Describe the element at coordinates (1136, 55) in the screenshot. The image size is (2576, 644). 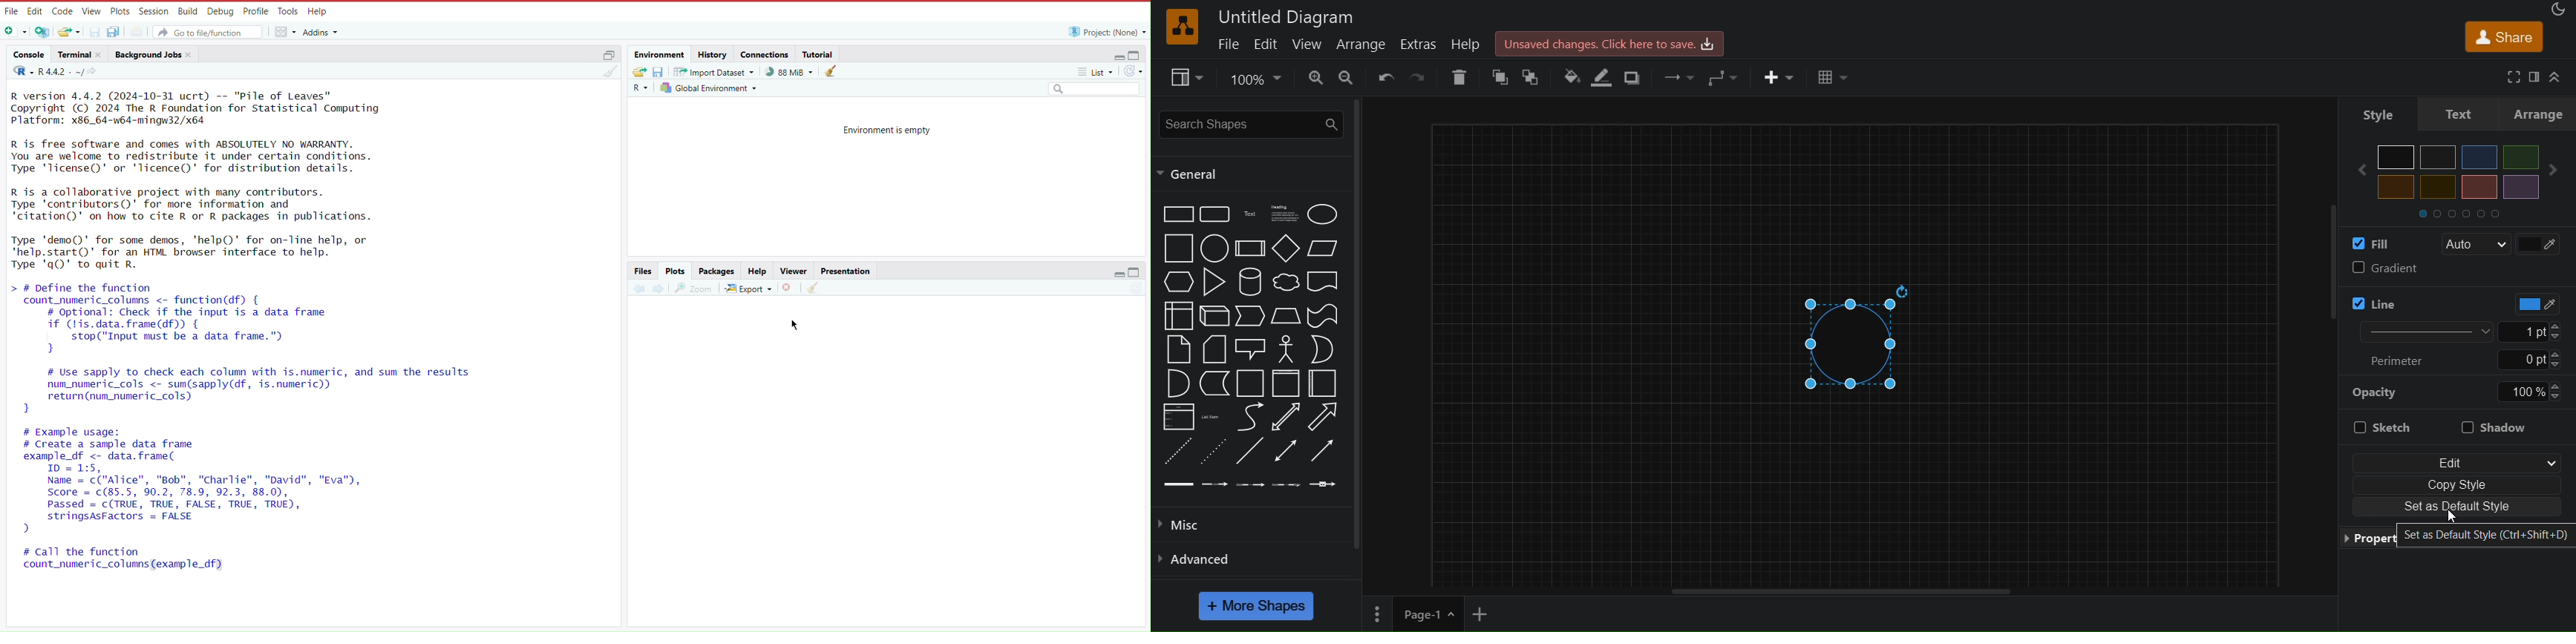
I see `Maximize` at that location.